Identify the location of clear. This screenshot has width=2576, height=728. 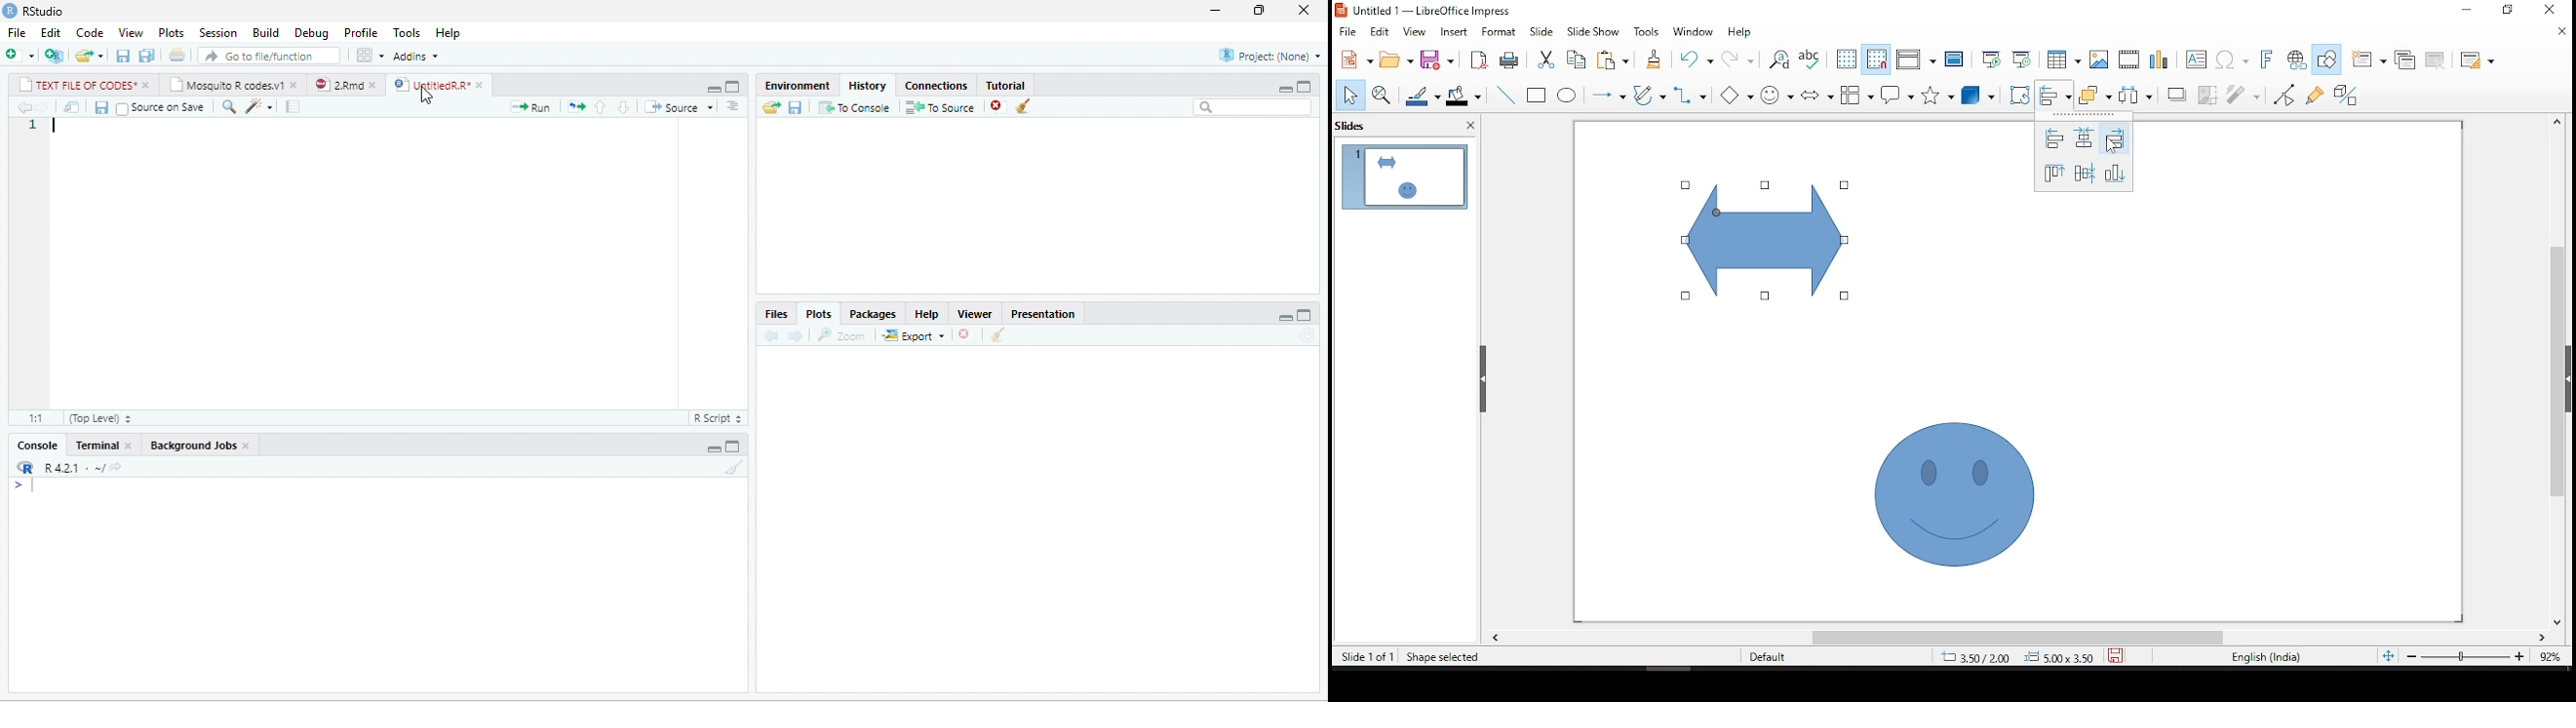
(999, 334).